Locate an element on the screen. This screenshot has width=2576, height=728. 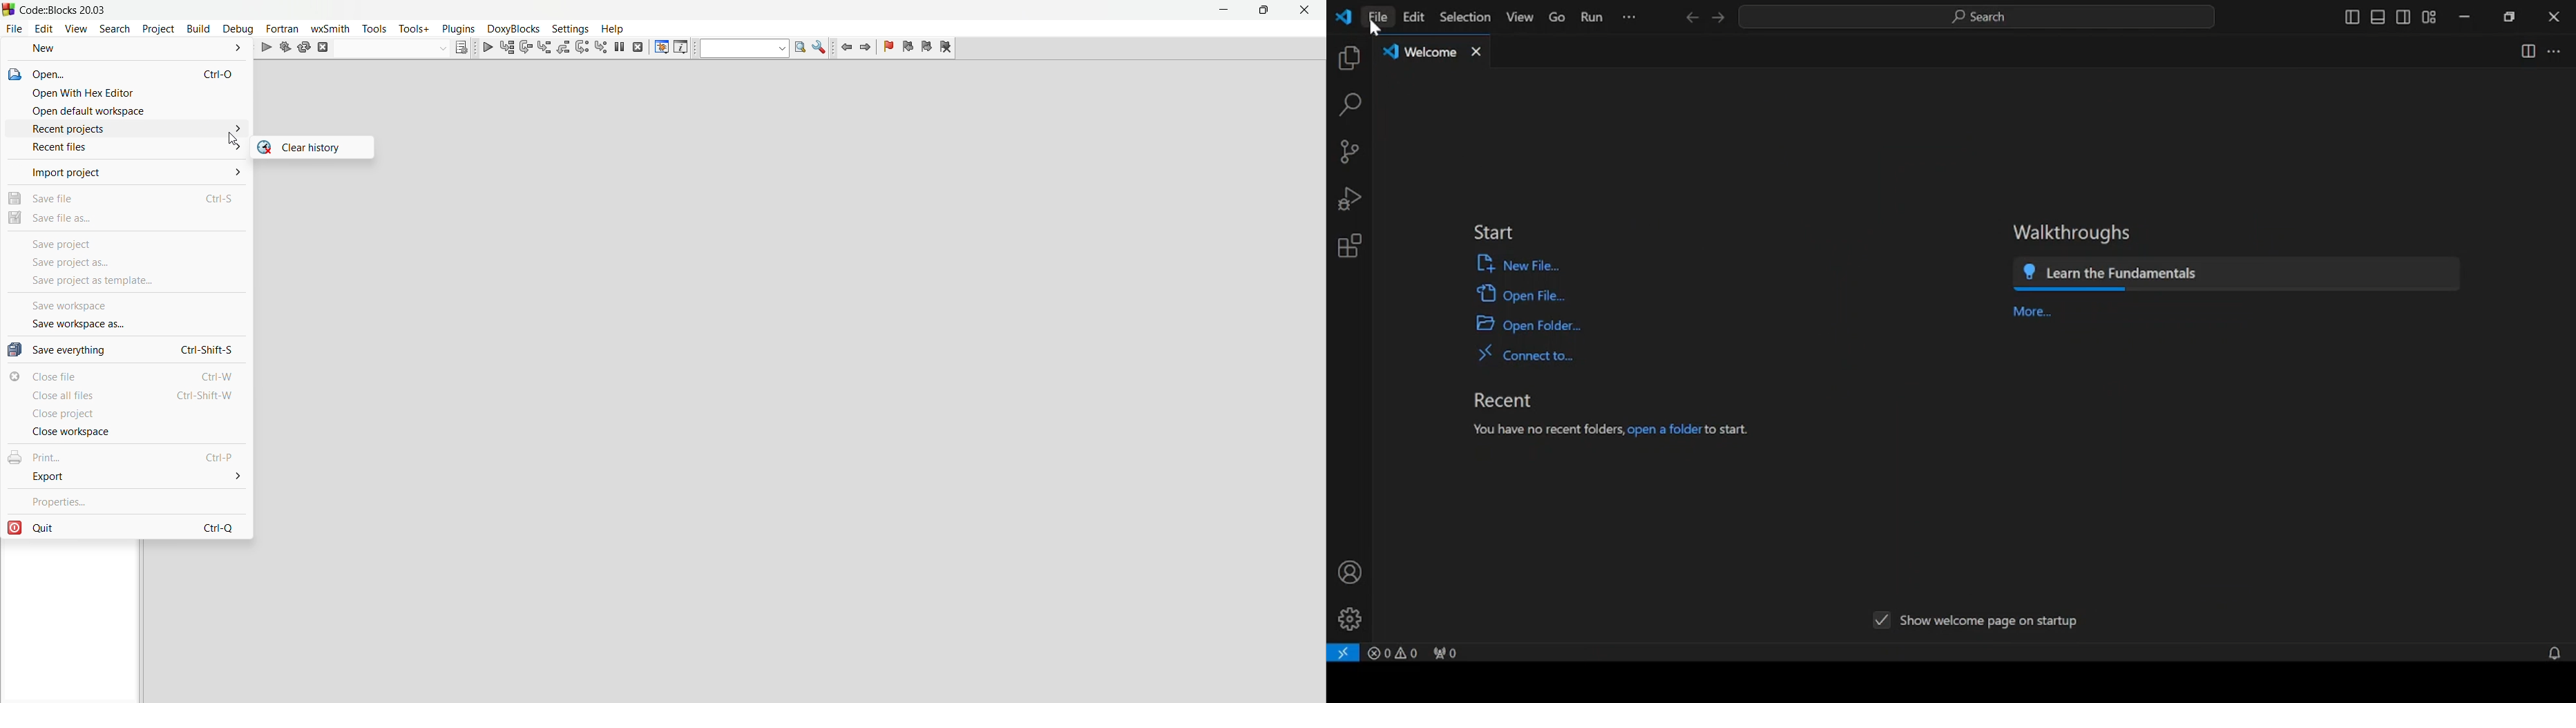
search is located at coordinates (117, 29).